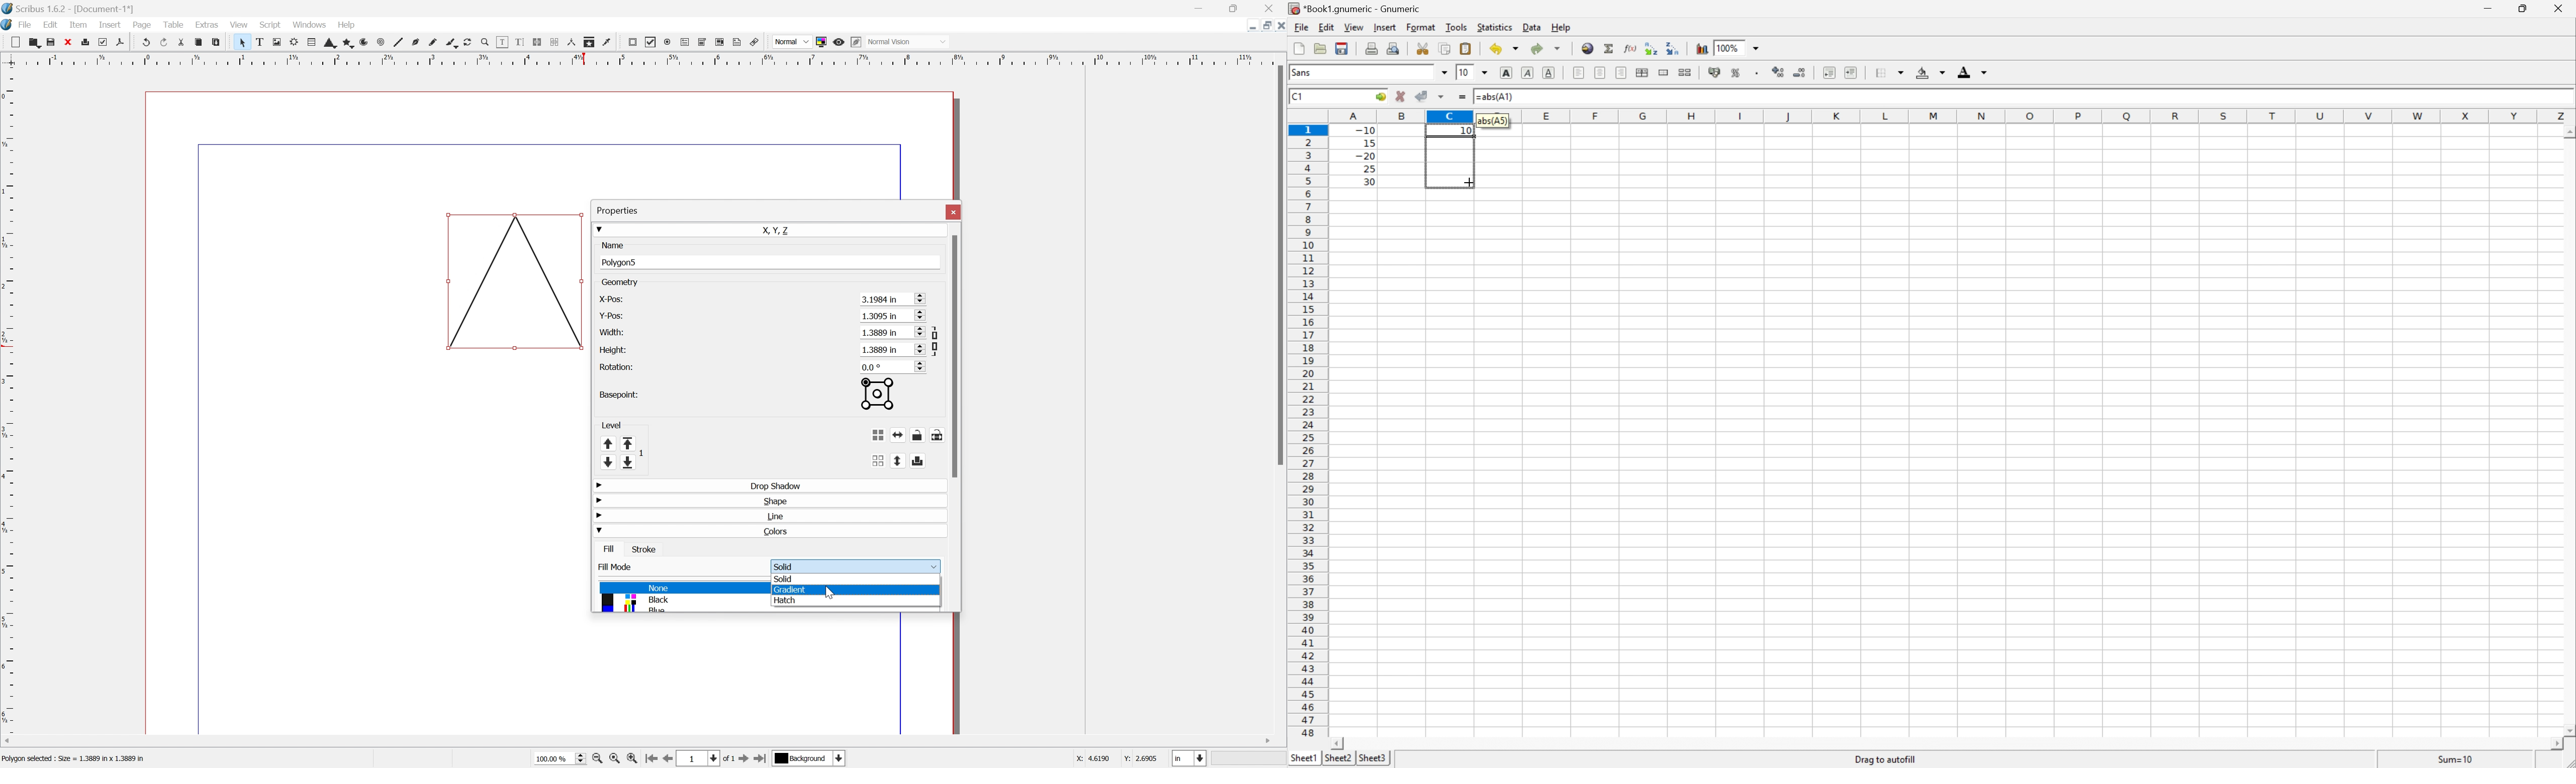 The width and height of the screenshot is (2576, 784). What do you see at coordinates (786, 600) in the screenshot?
I see `Hatch` at bounding box center [786, 600].